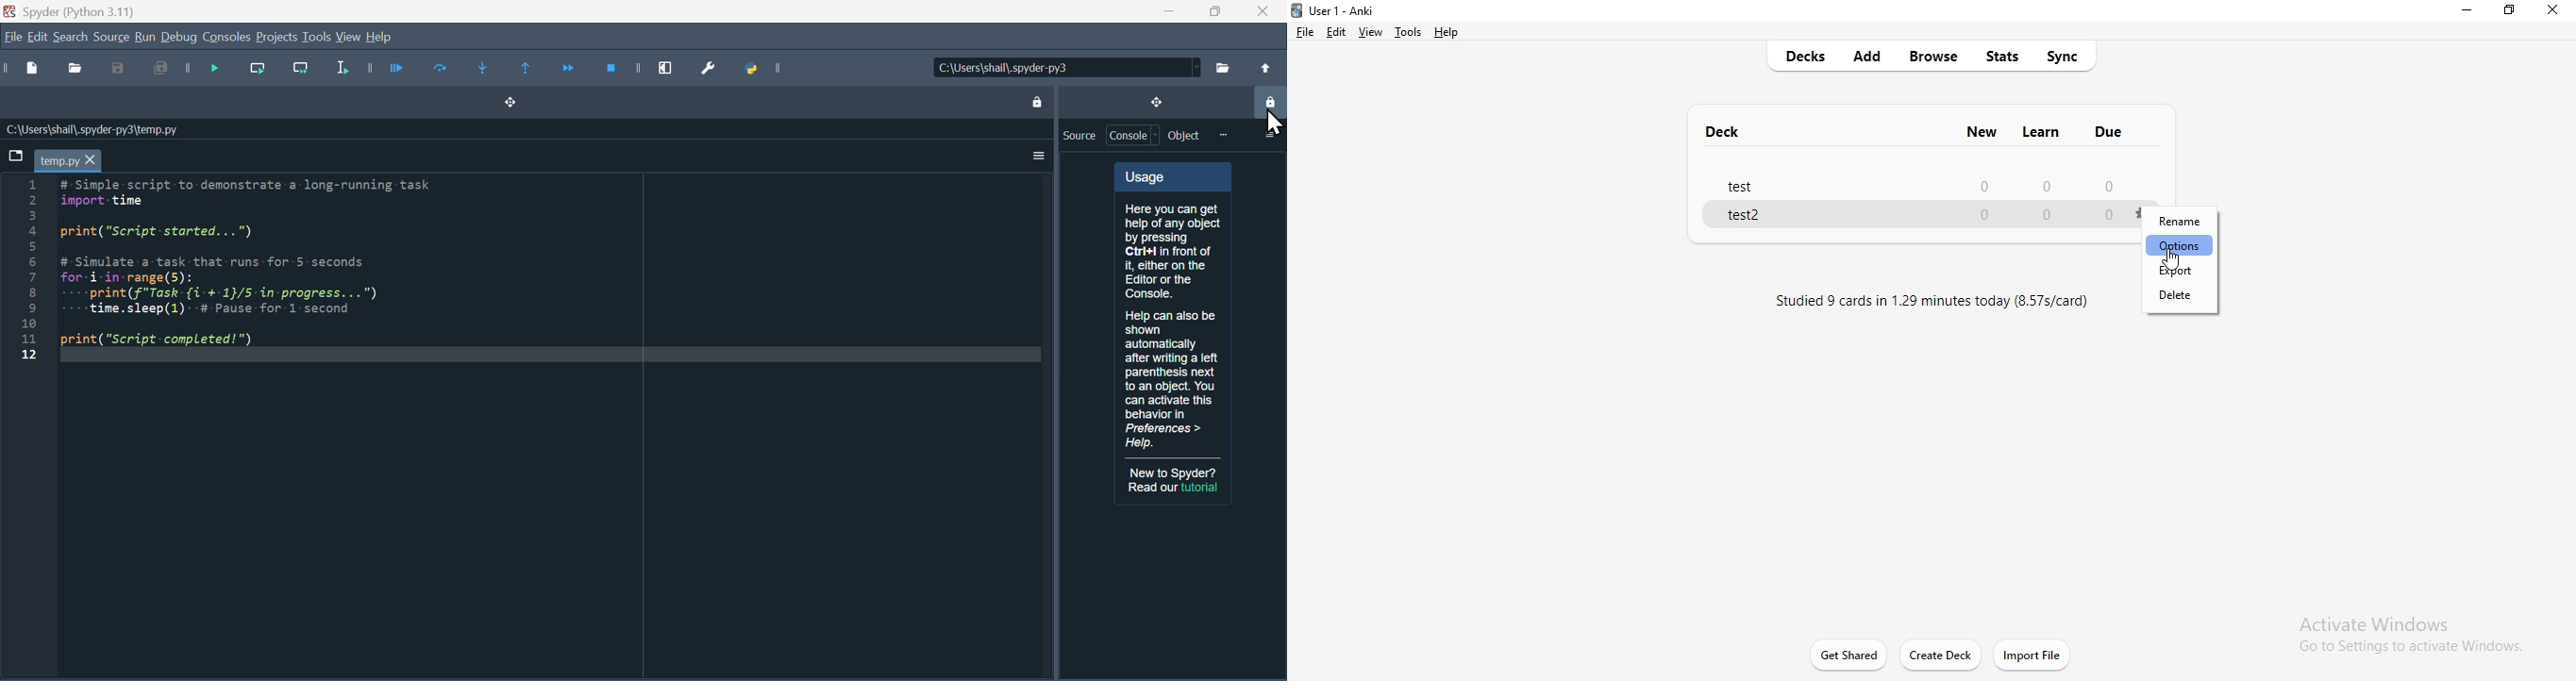 Image resolution: width=2576 pixels, height=700 pixels. Describe the element at coordinates (1983, 217) in the screenshot. I see `0` at that location.